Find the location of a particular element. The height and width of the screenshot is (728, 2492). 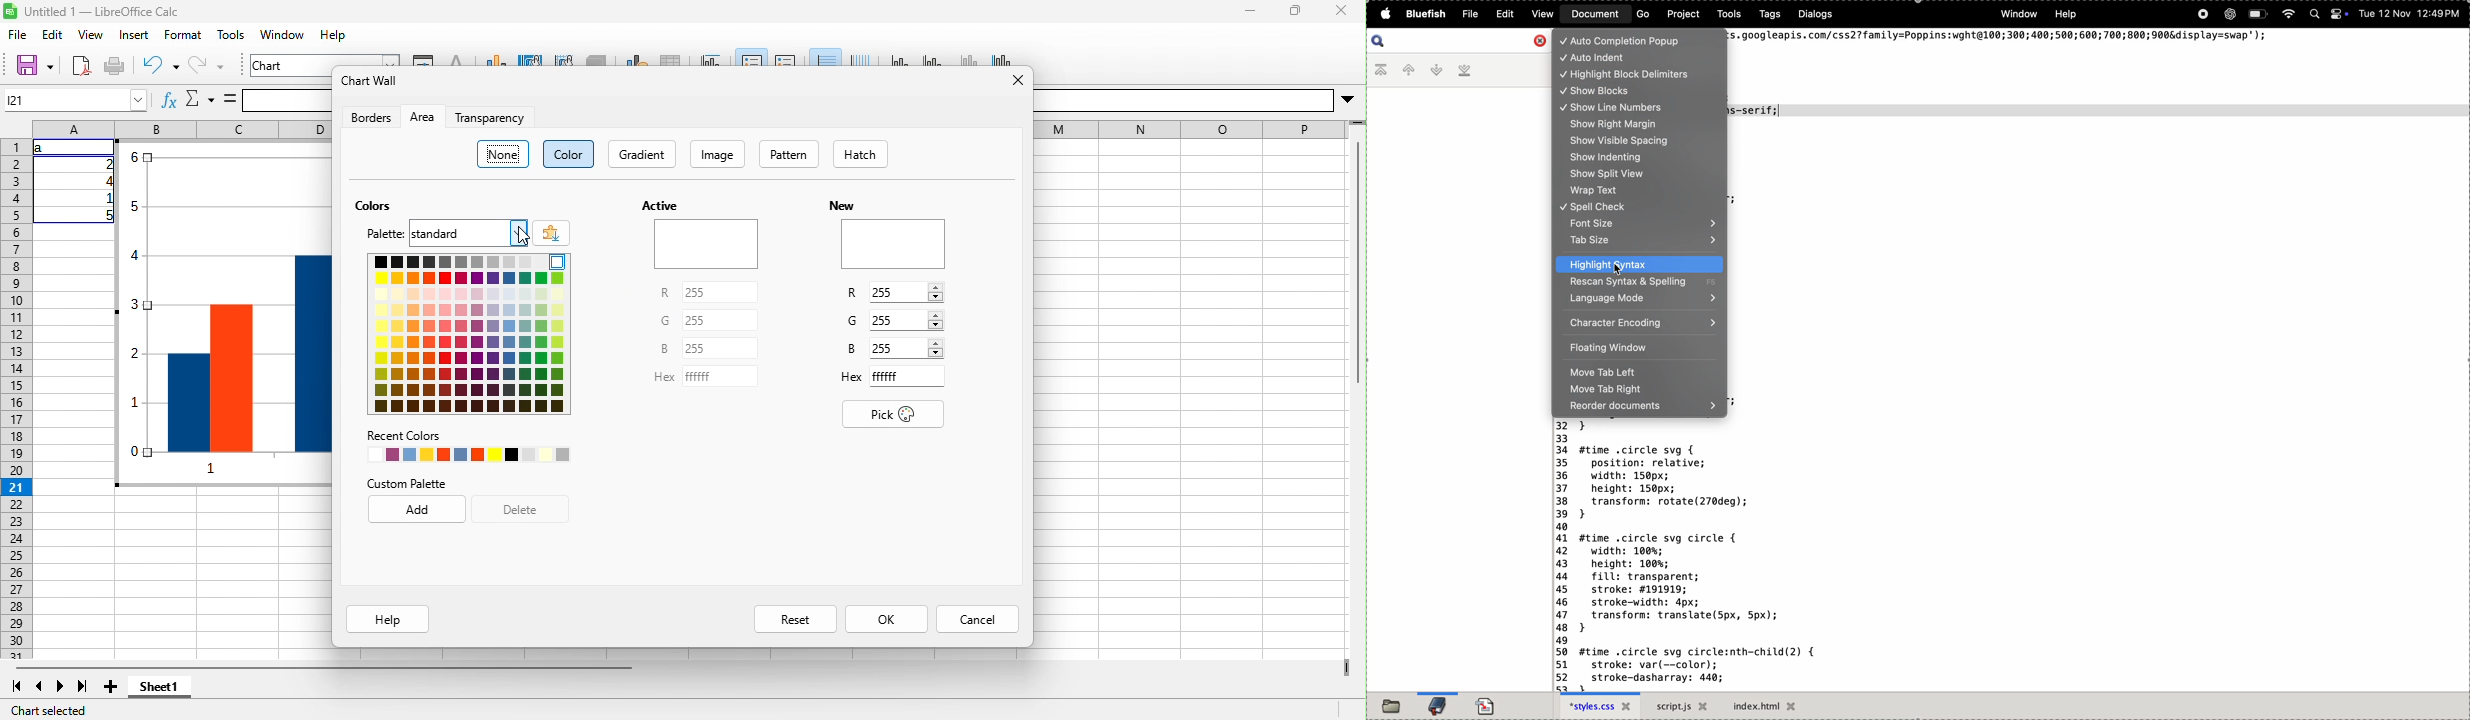

wrap text is located at coordinates (1639, 190).